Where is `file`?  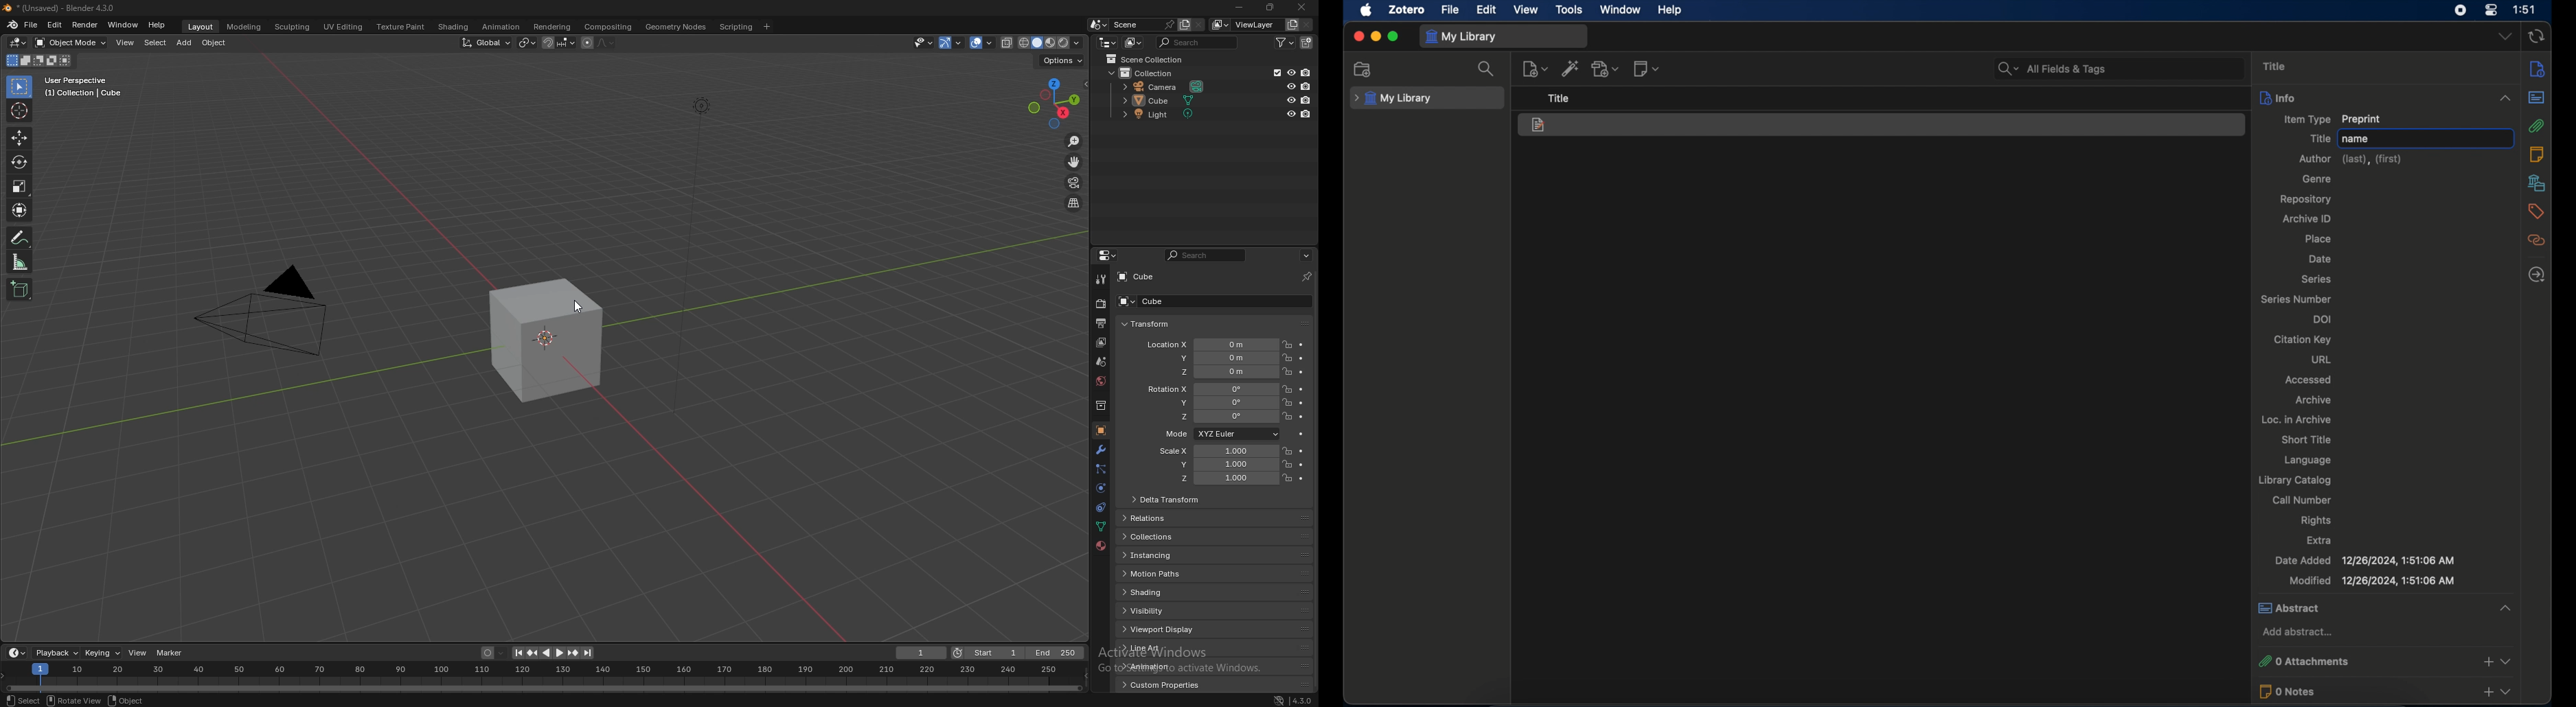 file is located at coordinates (1451, 9).